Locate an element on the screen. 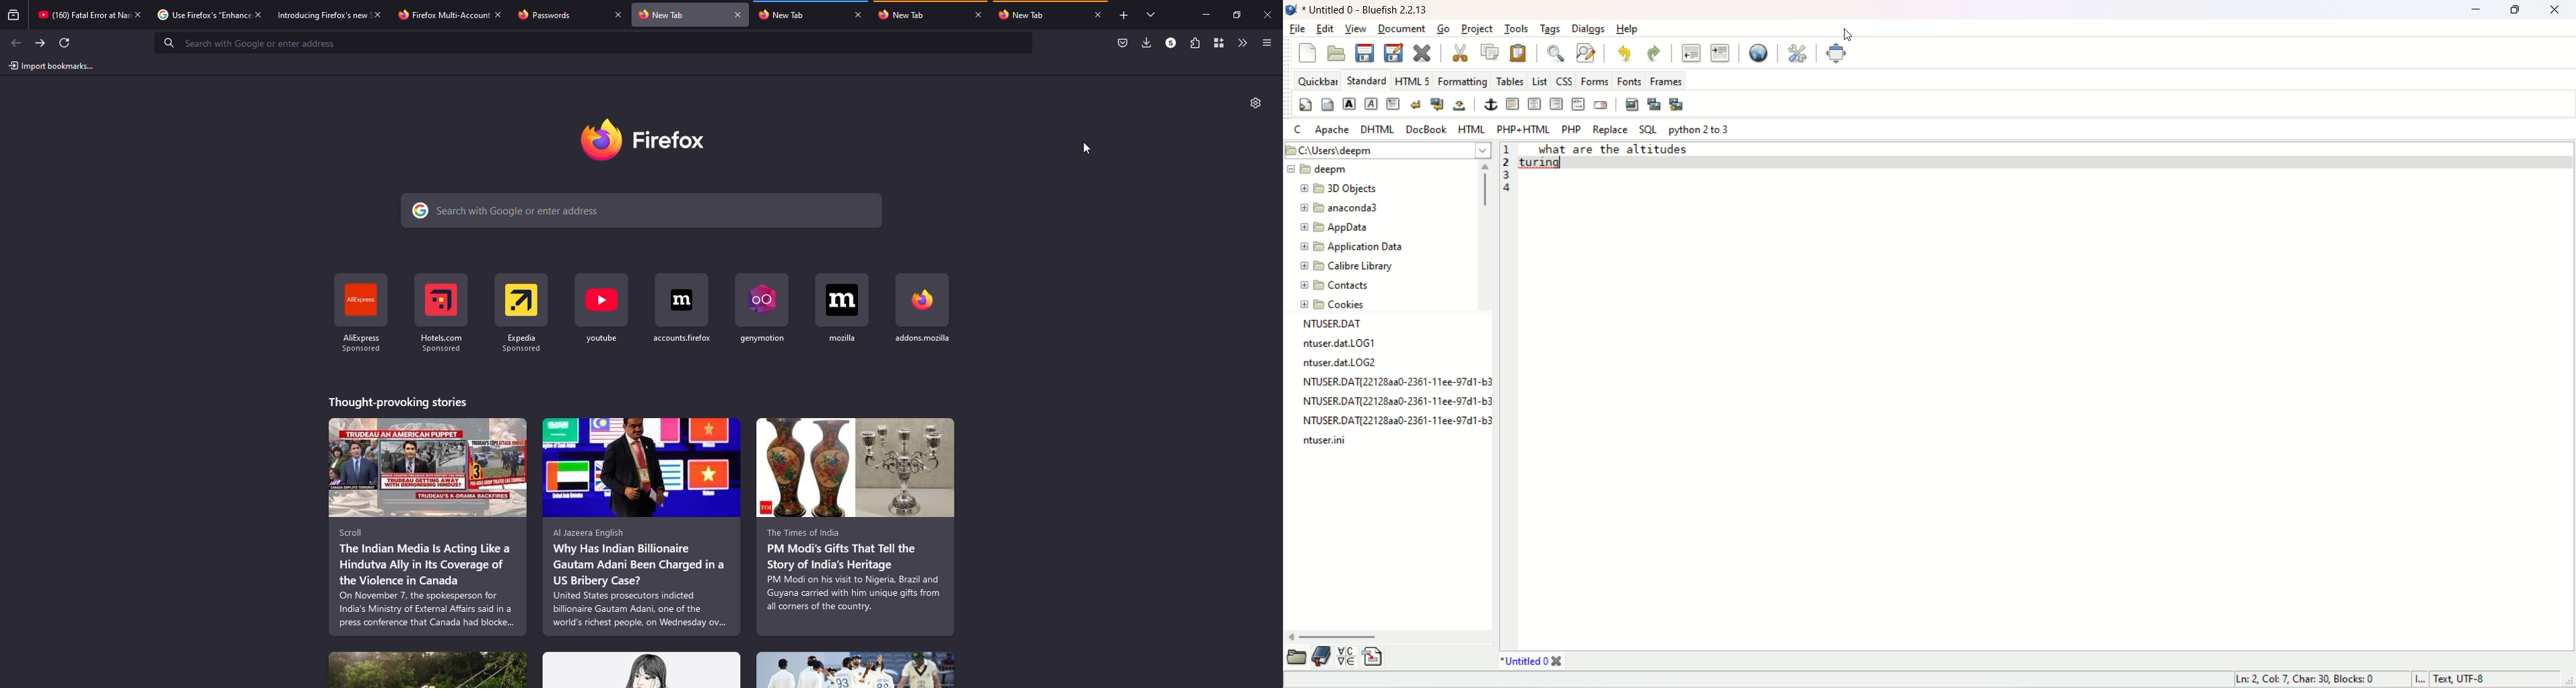 Image resolution: width=2576 pixels, height=700 pixels. replace is located at coordinates (1609, 130).